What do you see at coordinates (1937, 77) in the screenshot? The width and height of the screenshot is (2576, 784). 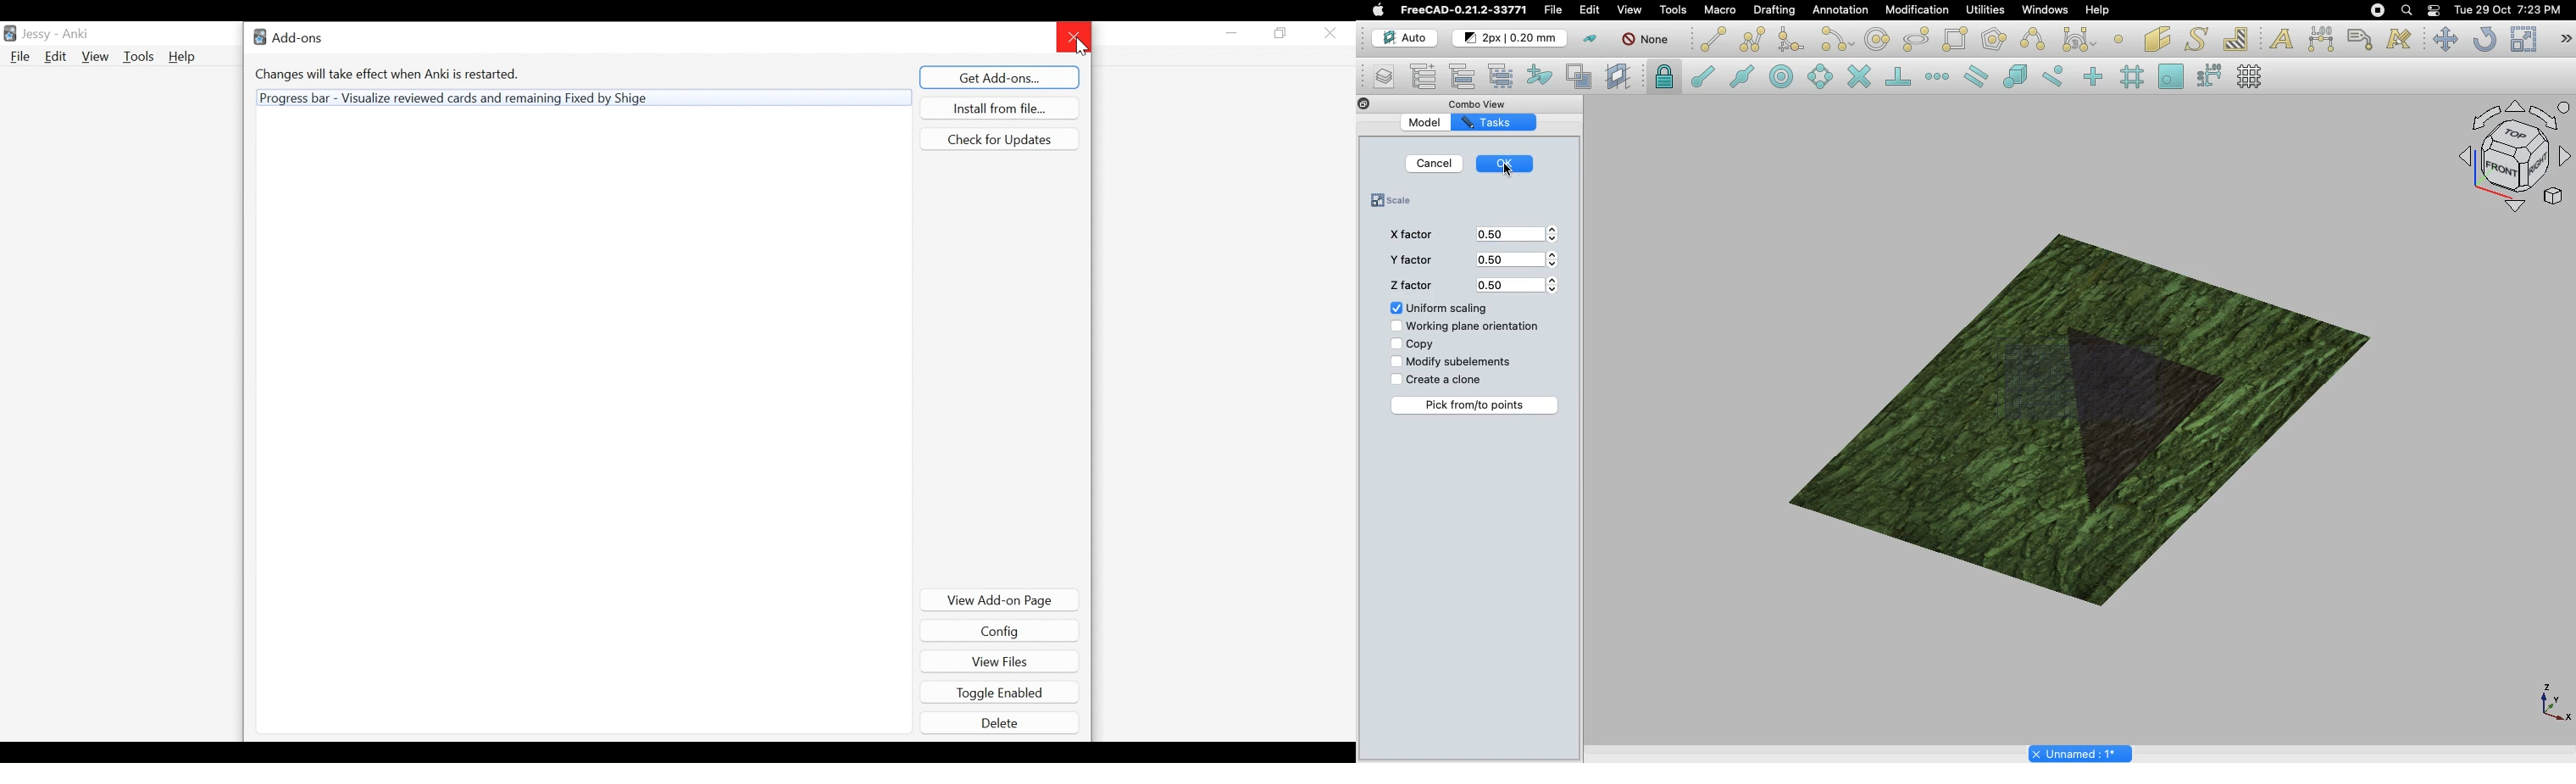 I see `Snap extension` at bounding box center [1937, 77].